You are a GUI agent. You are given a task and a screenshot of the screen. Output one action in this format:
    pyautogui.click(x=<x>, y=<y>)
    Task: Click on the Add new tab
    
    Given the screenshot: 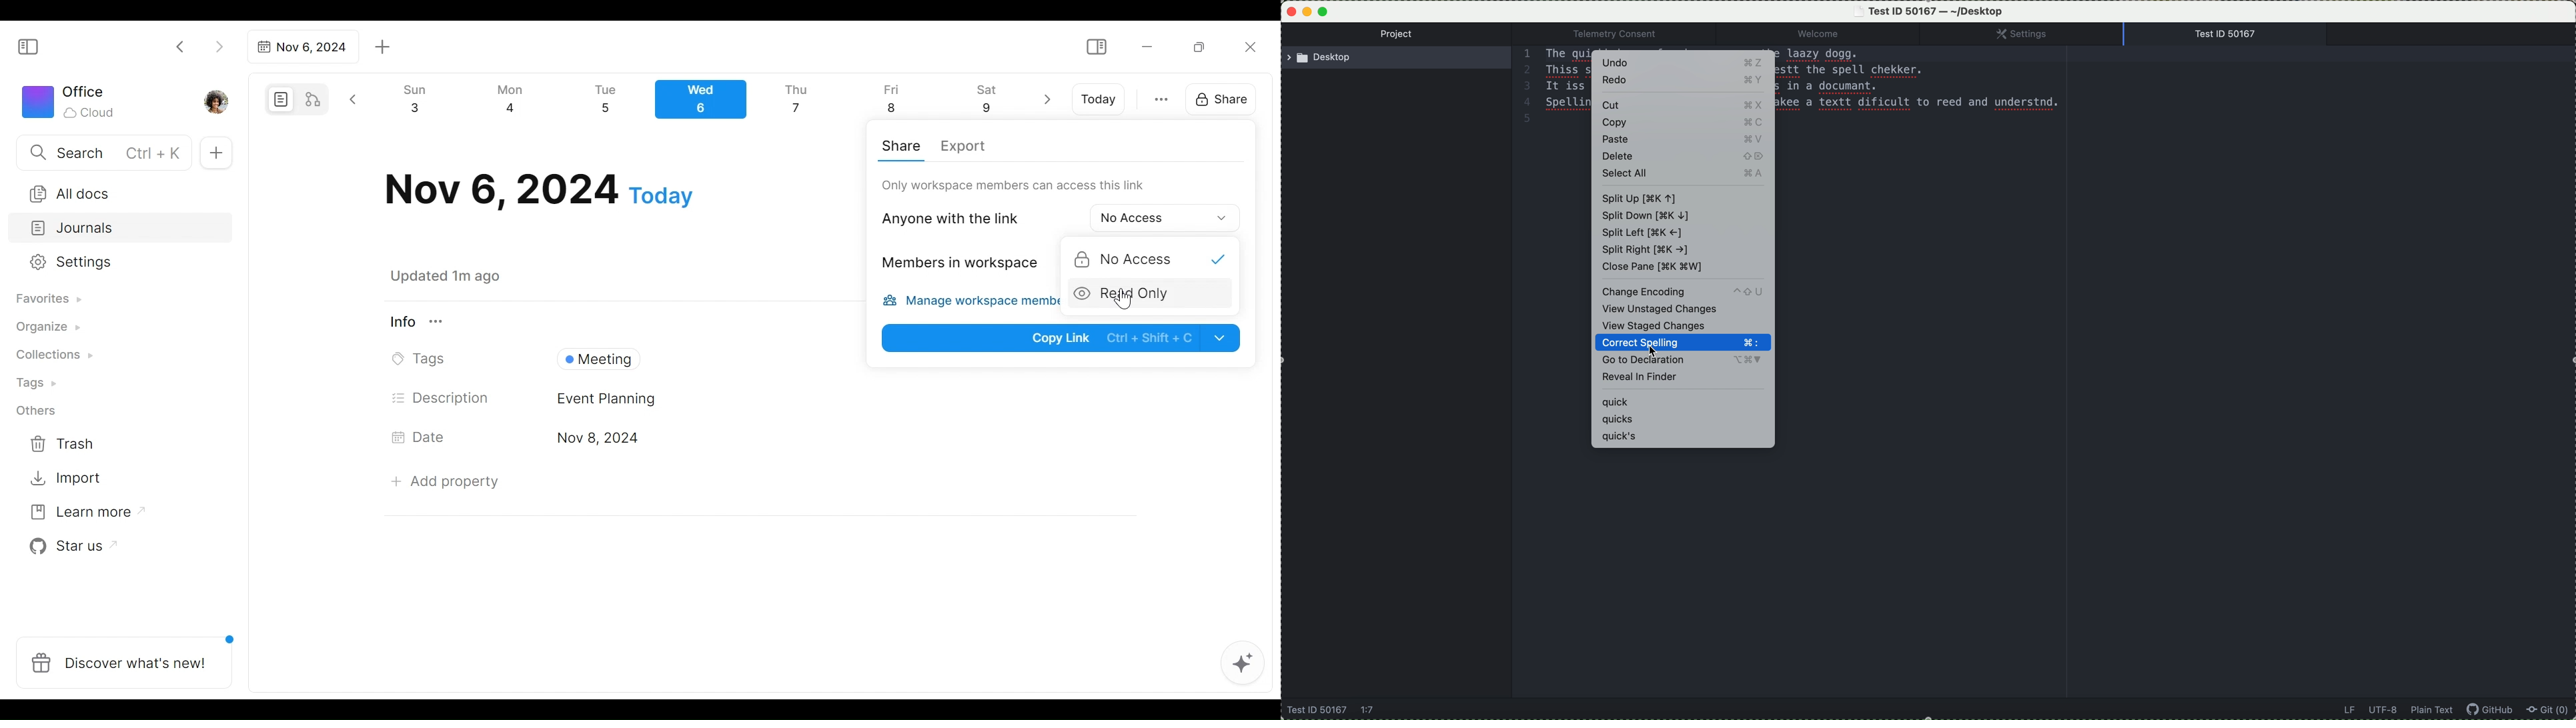 What is the action you would take?
    pyautogui.click(x=383, y=47)
    